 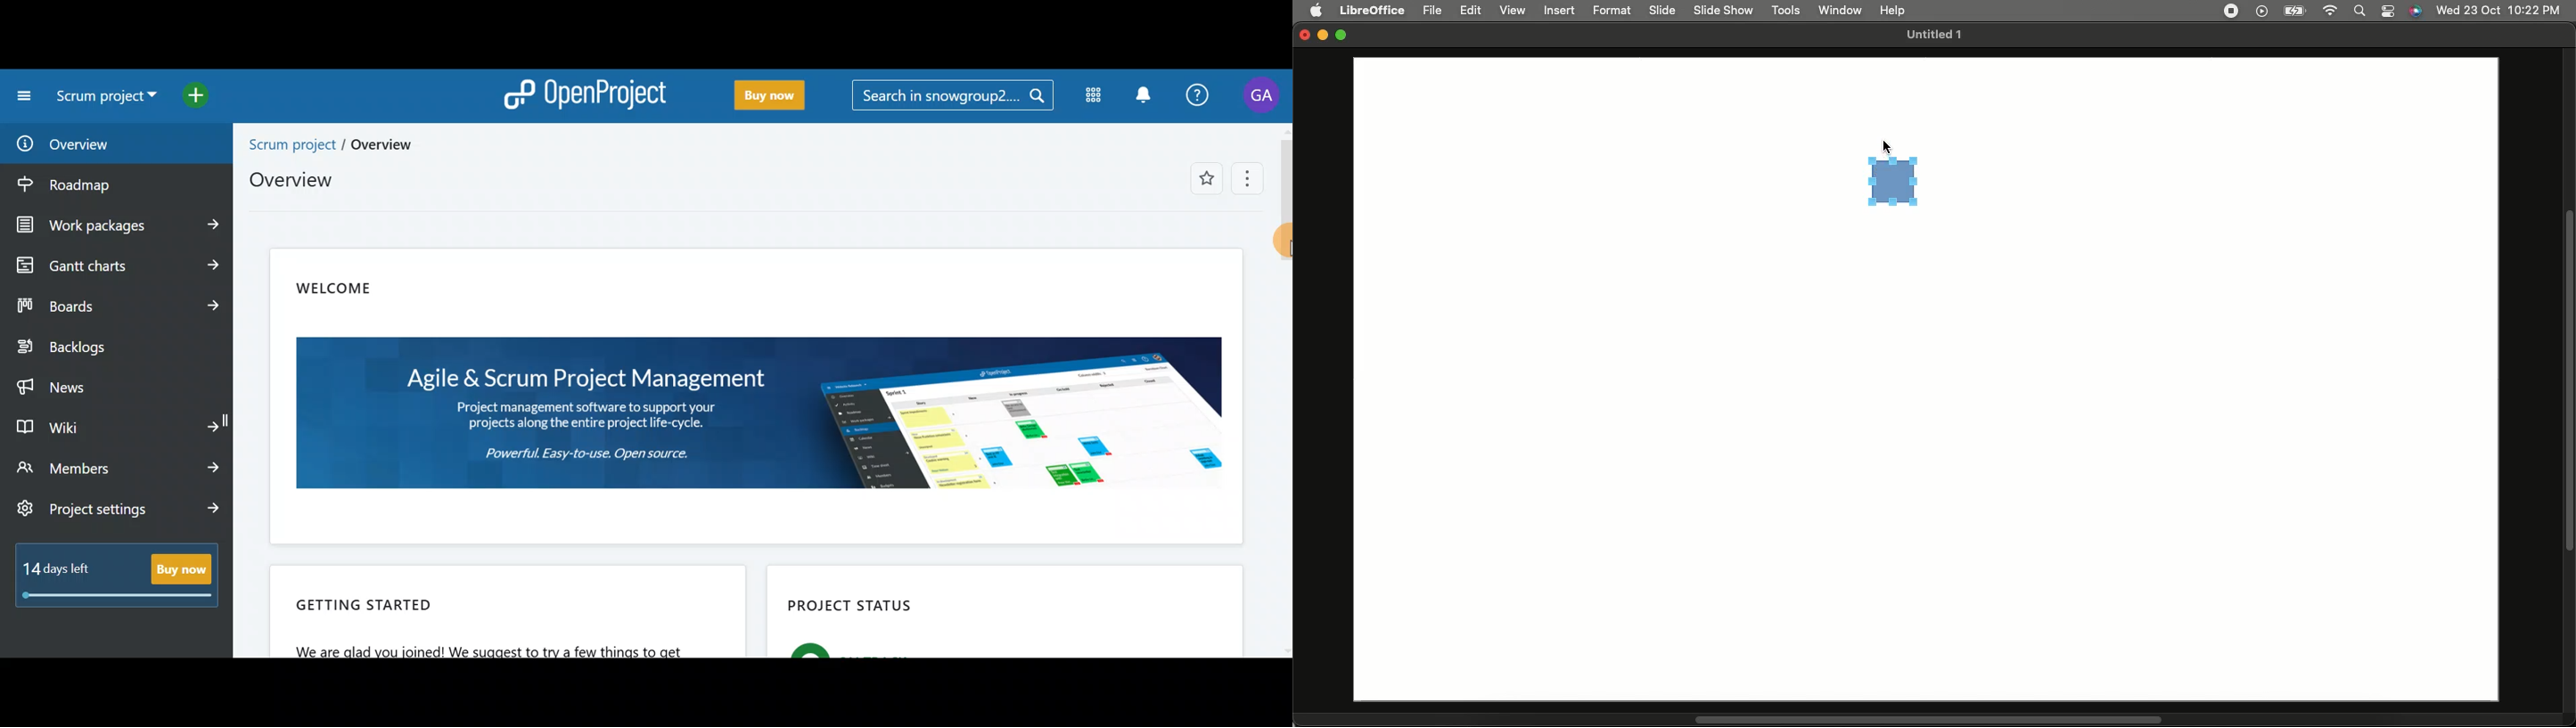 I want to click on Slide show, so click(x=1723, y=10).